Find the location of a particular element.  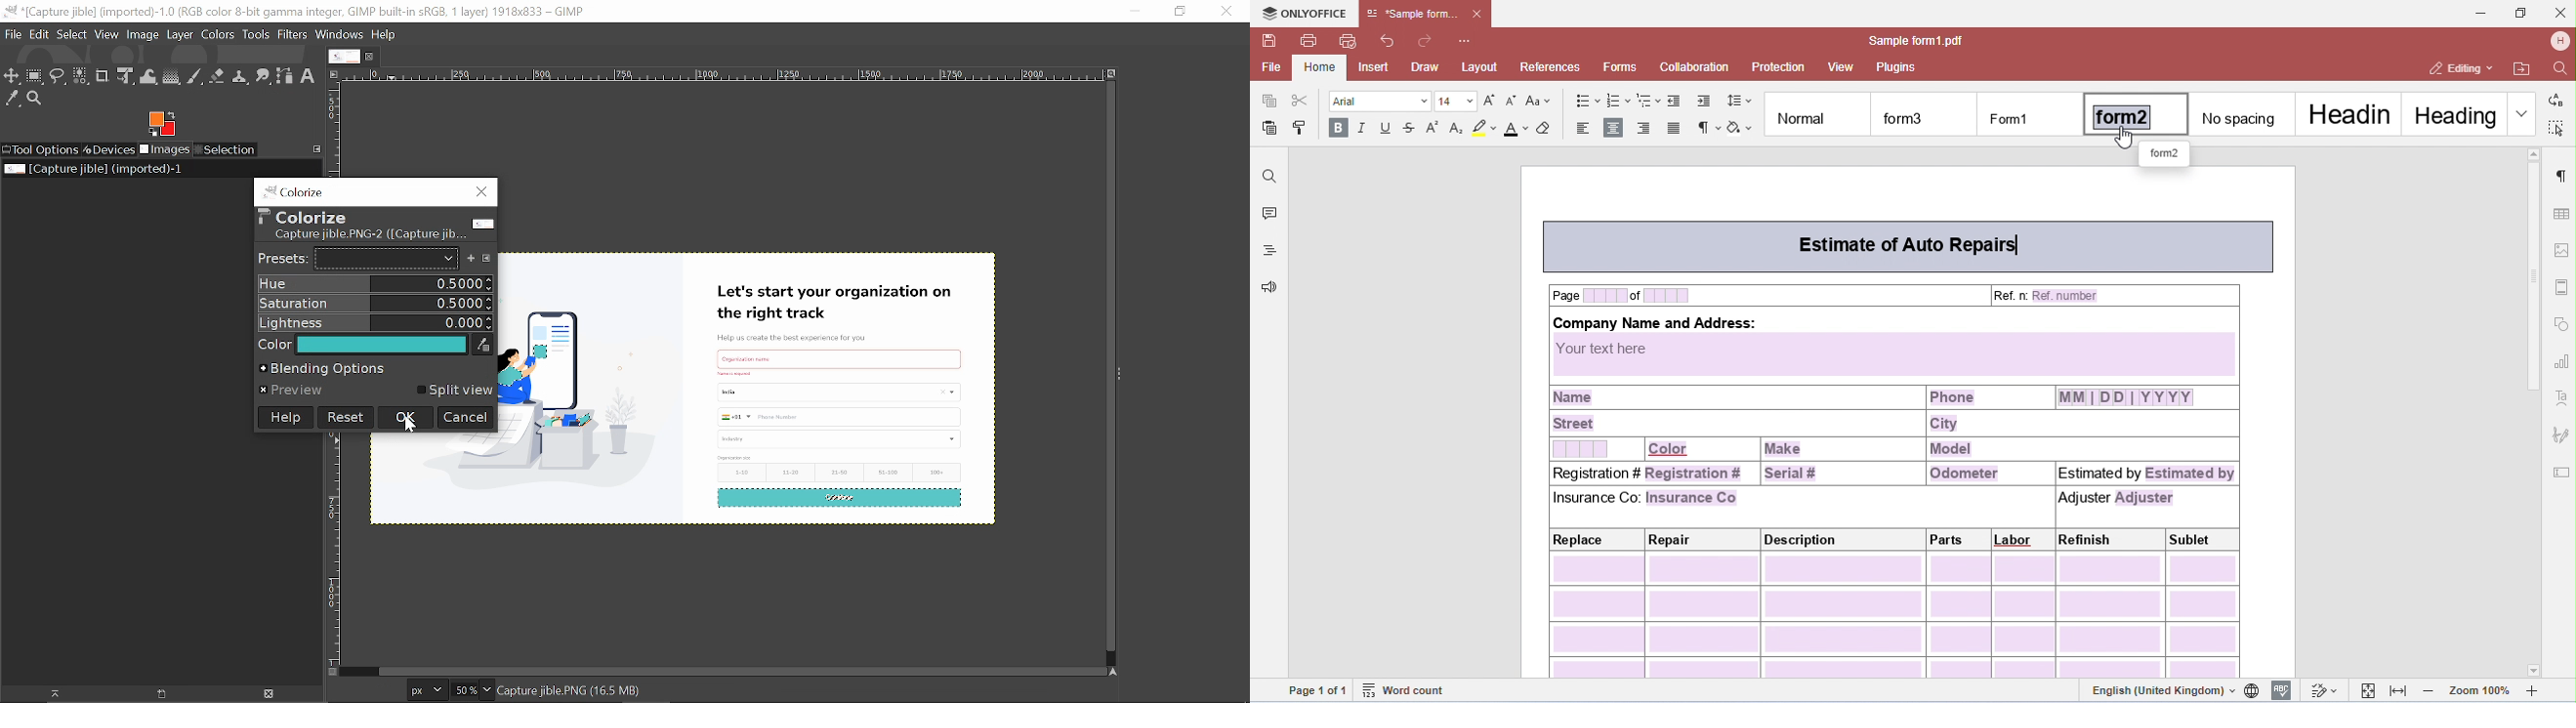

Selection is located at coordinates (227, 149).